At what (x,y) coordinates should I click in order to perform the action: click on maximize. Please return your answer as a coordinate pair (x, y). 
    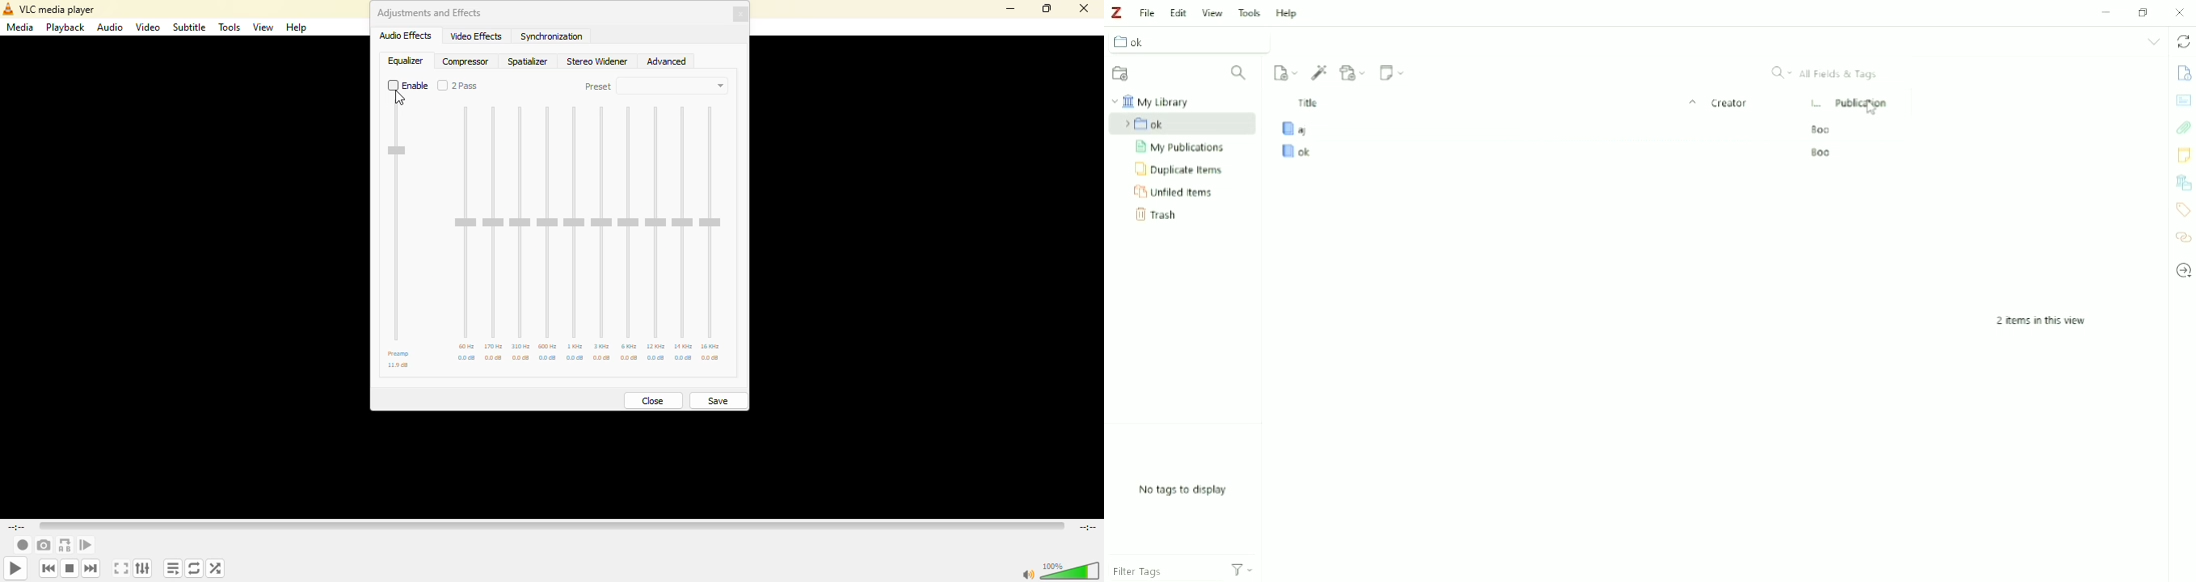
    Looking at the image, I should click on (1045, 7).